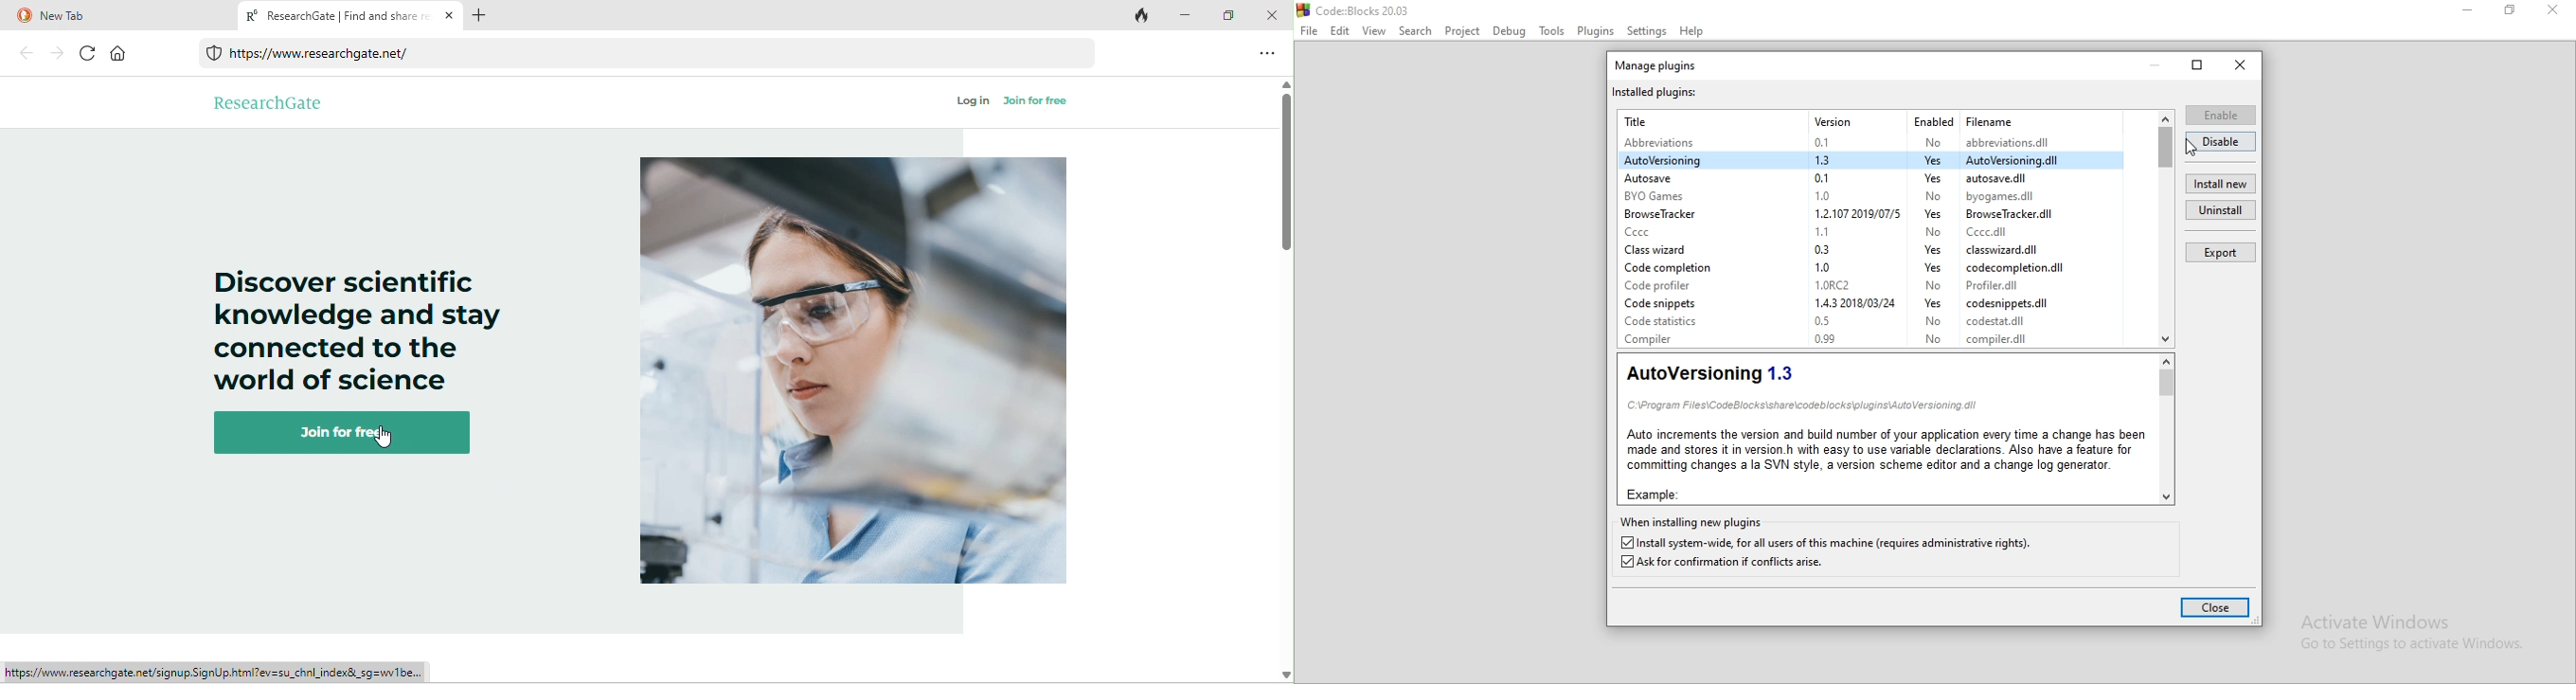 This screenshot has height=700, width=2576. Describe the element at coordinates (1884, 450) in the screenshot. I see `Auto increments the version and build number of your application every time a change has beenmade and stores it in version. h with easy to use variable declarations. Also have a feature for‘committing changes a la SVN style, a version scheme editor and a change log generator.` at that location.